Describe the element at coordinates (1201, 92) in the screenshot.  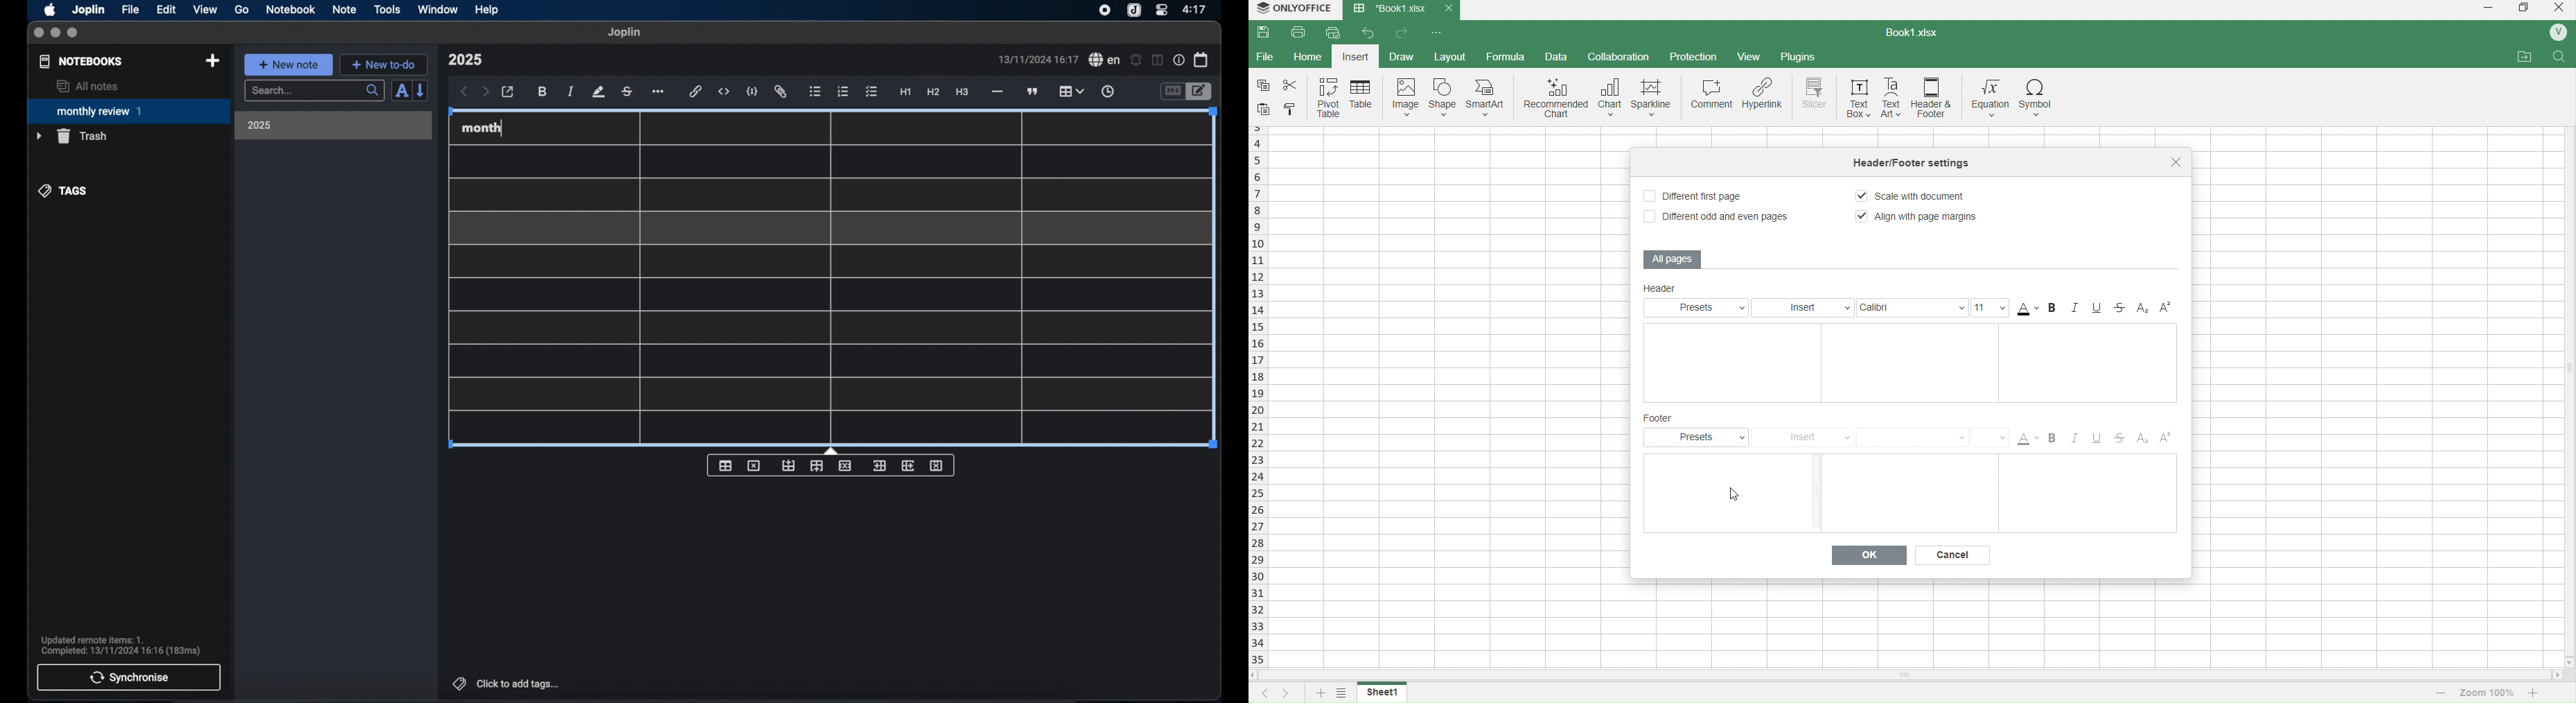
I see `toggle editor` at that location.